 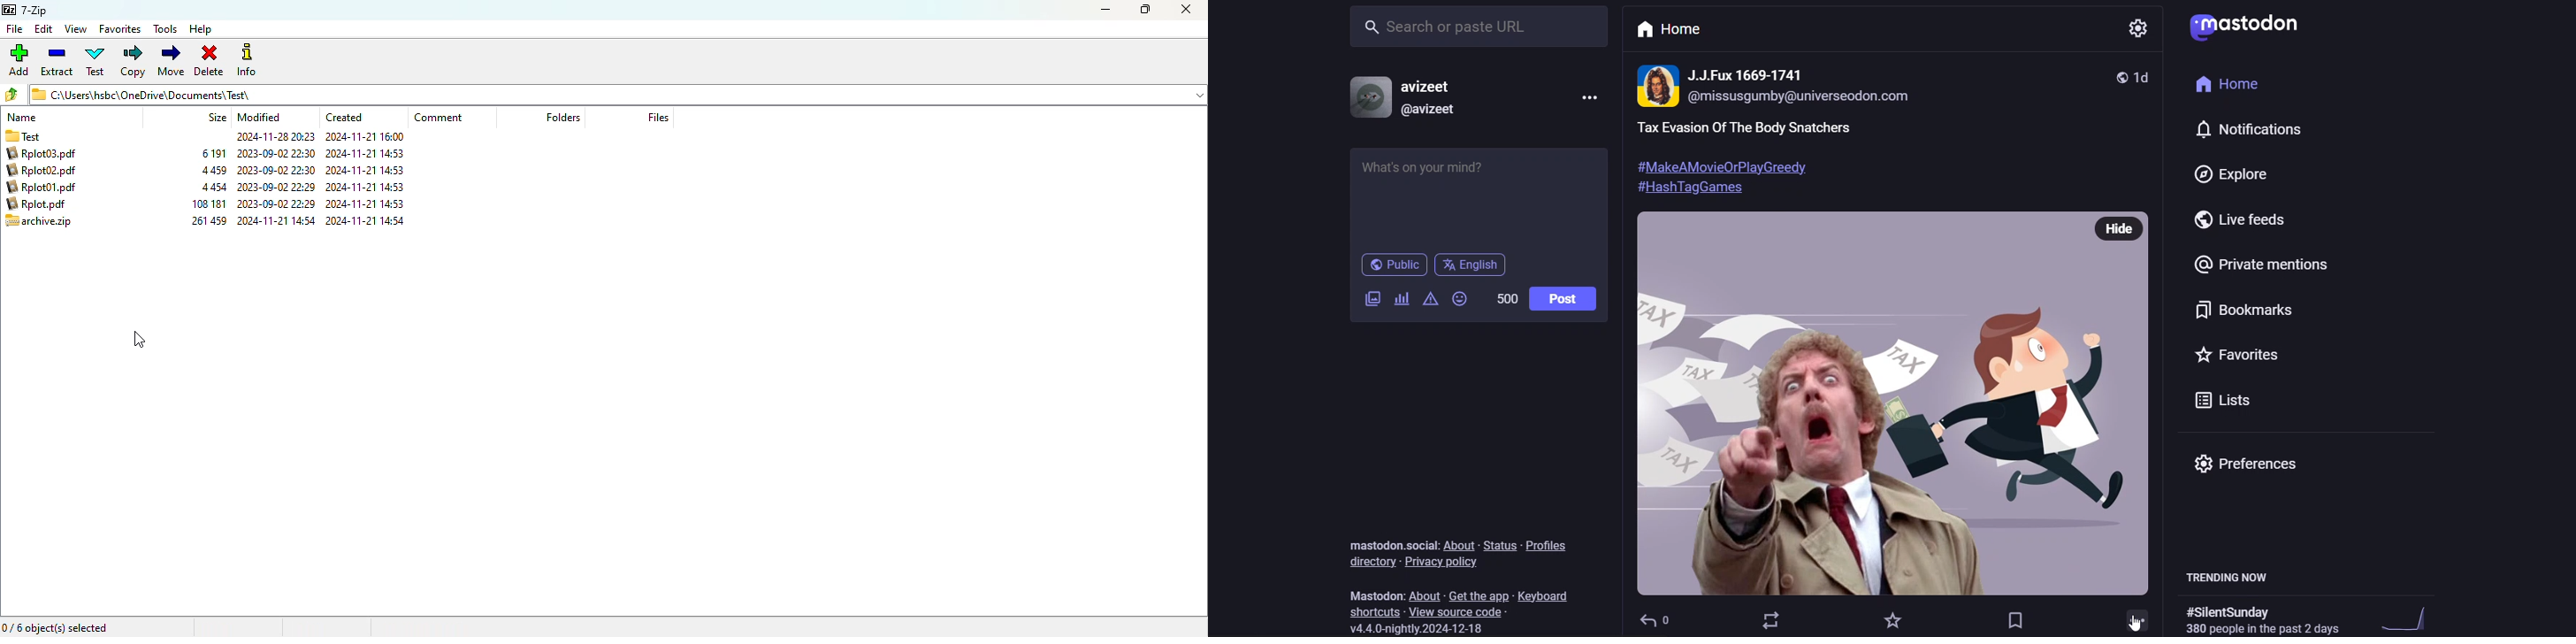 What do you see at coordinates (439, 118) in the screenshot?
I see `comment` at bounding box center [439, 118].